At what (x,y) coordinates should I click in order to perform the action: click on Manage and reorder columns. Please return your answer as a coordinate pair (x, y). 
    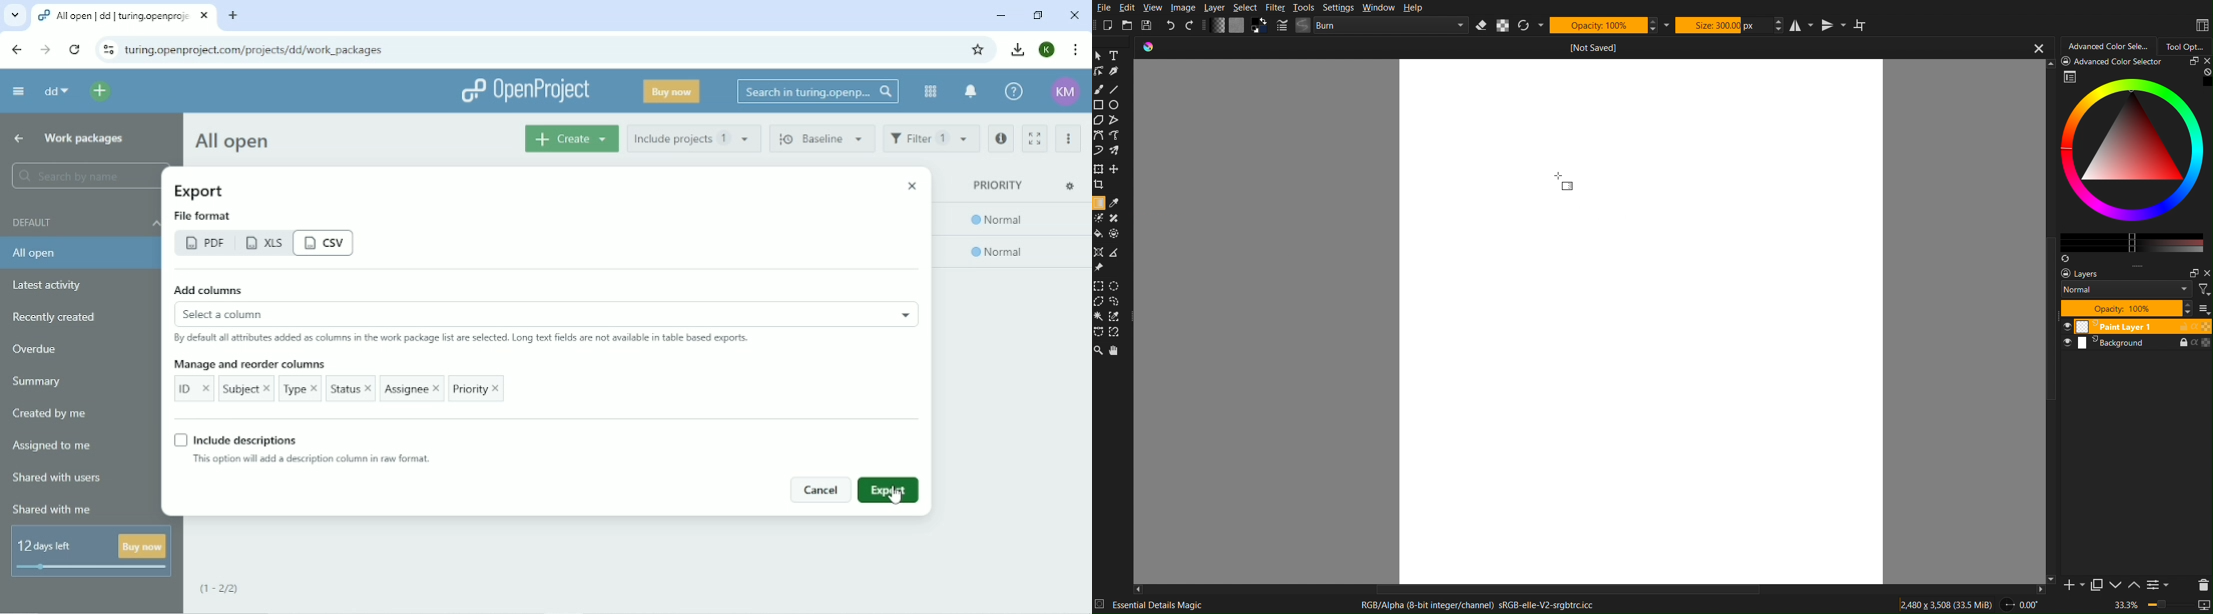
    Looking at the image, I should click on (250, 364).